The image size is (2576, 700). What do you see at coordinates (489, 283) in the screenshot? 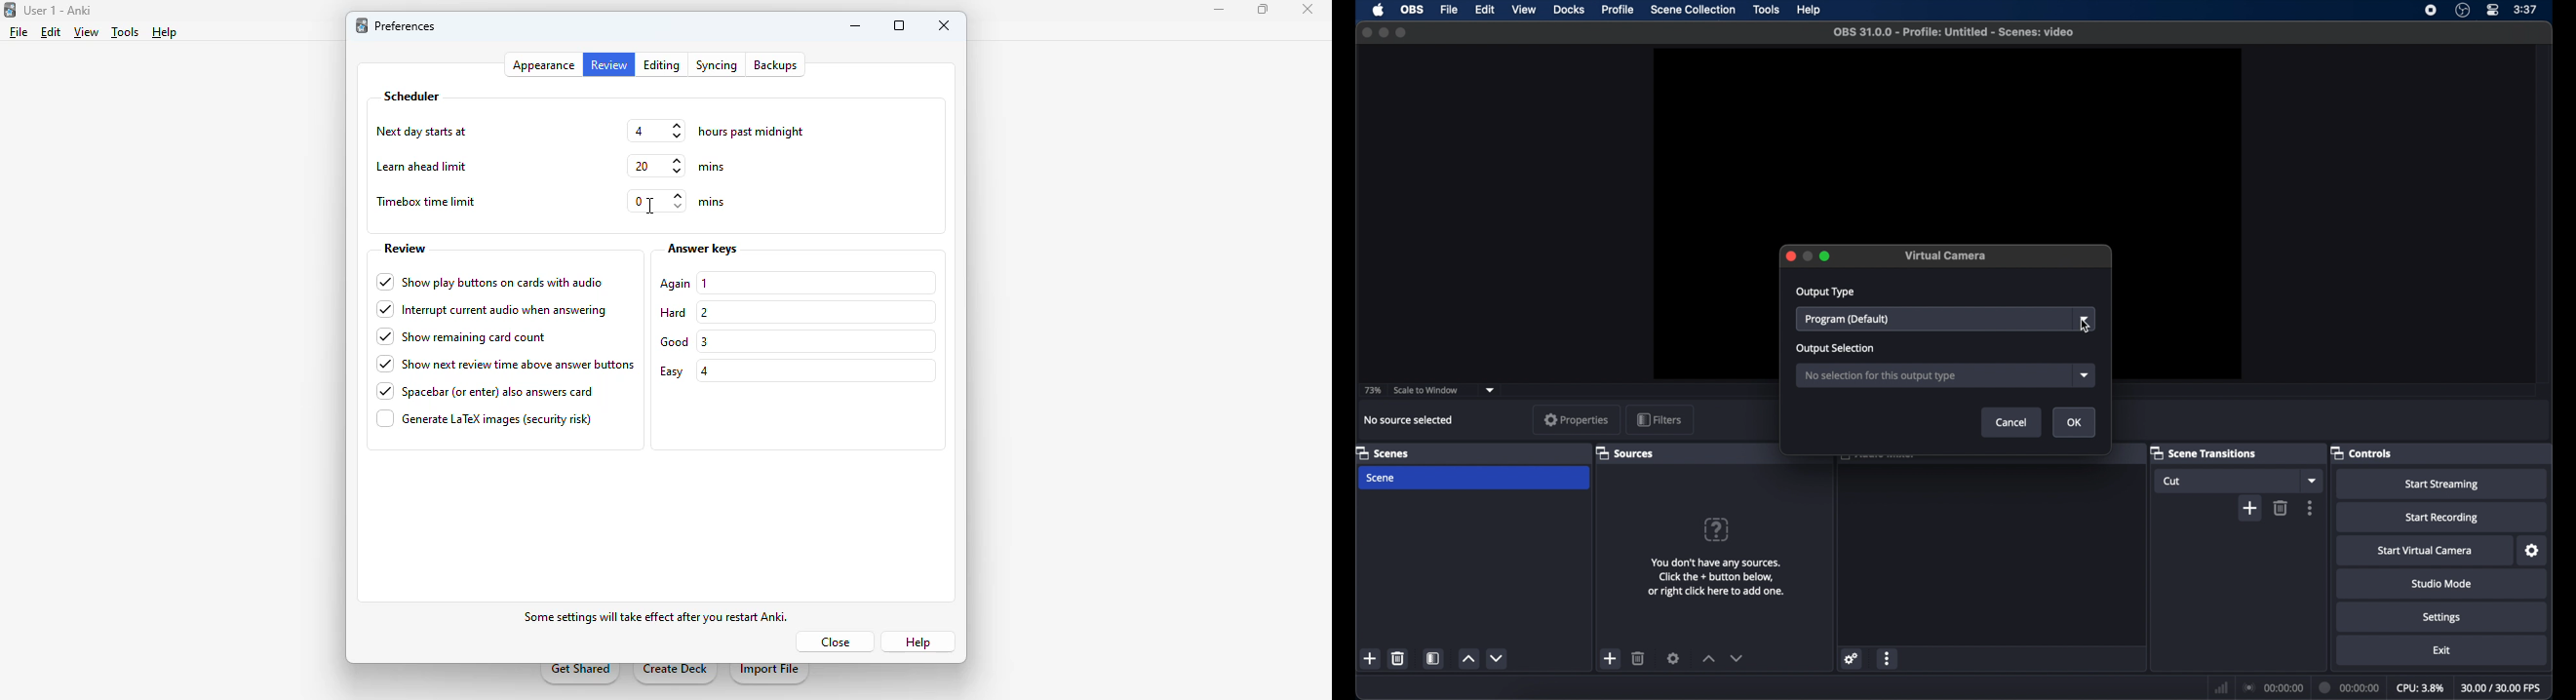
I see `show play buttons on cards with audio` at bounding box center [489, 283].